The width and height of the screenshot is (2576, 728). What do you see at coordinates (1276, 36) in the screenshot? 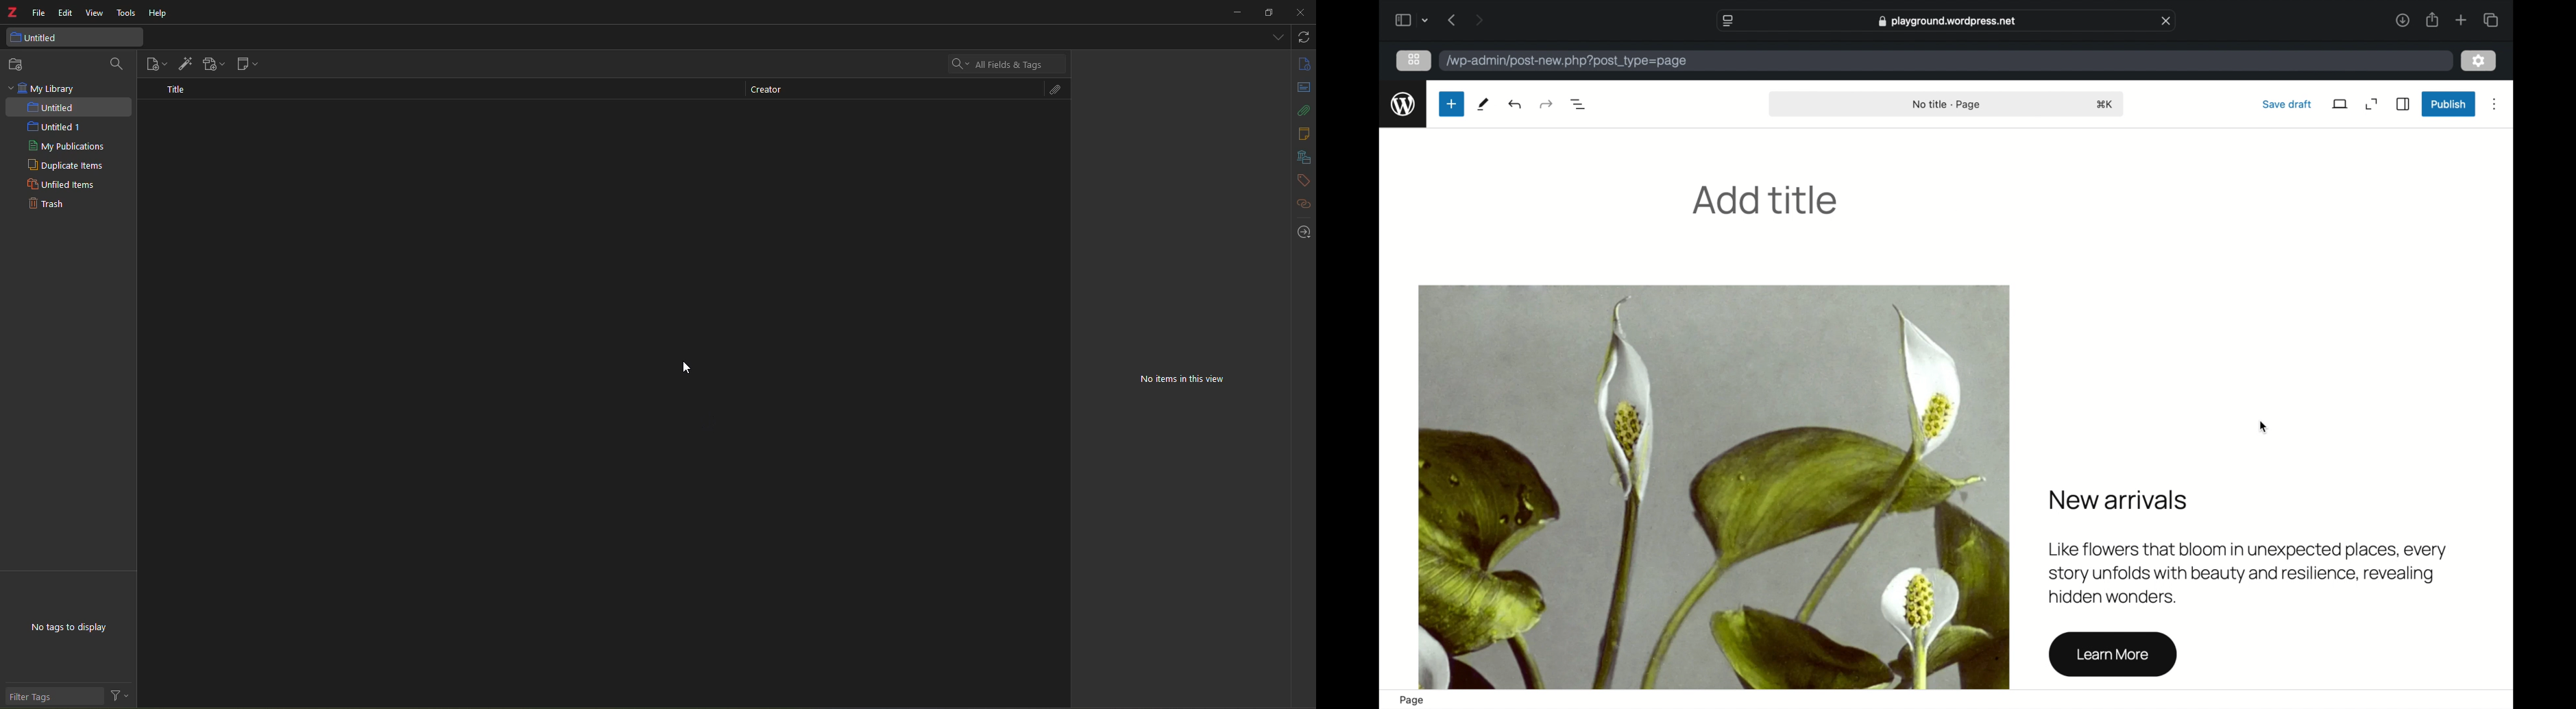
I see `tabs` at bounding box center [1276, 36].